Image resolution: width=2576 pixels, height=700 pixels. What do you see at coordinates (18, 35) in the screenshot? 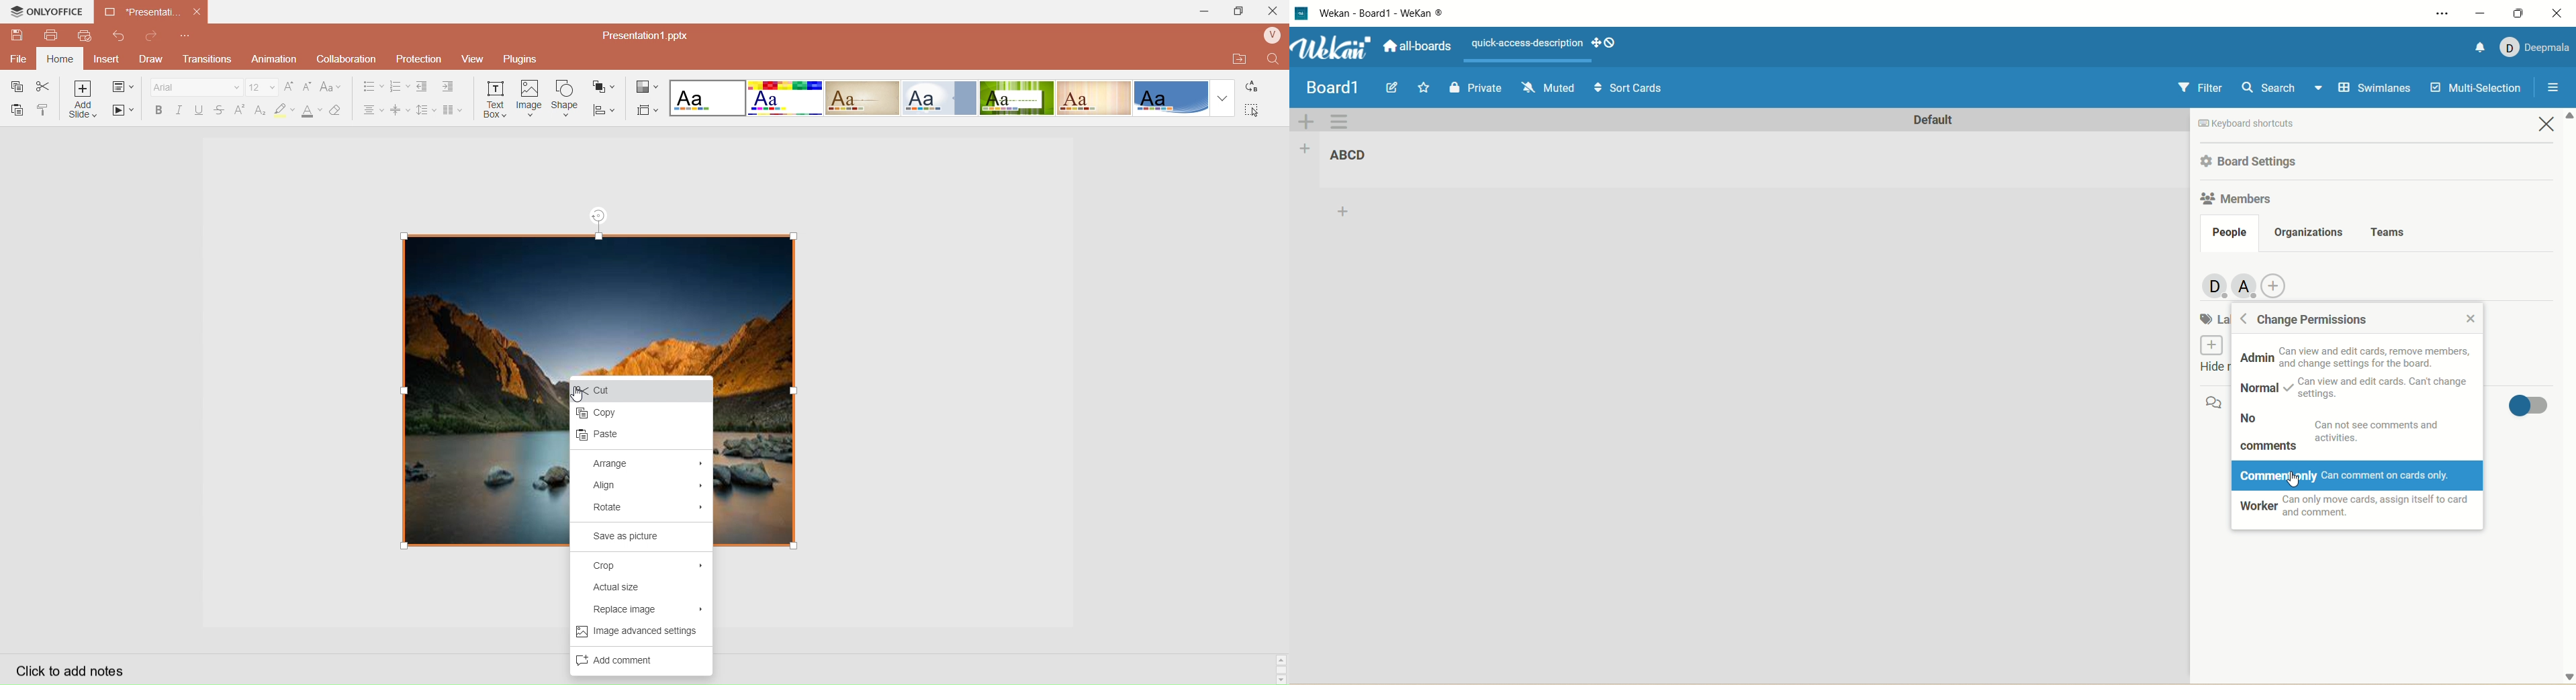
I see `QuickSave` at bounding box center [18, 35].